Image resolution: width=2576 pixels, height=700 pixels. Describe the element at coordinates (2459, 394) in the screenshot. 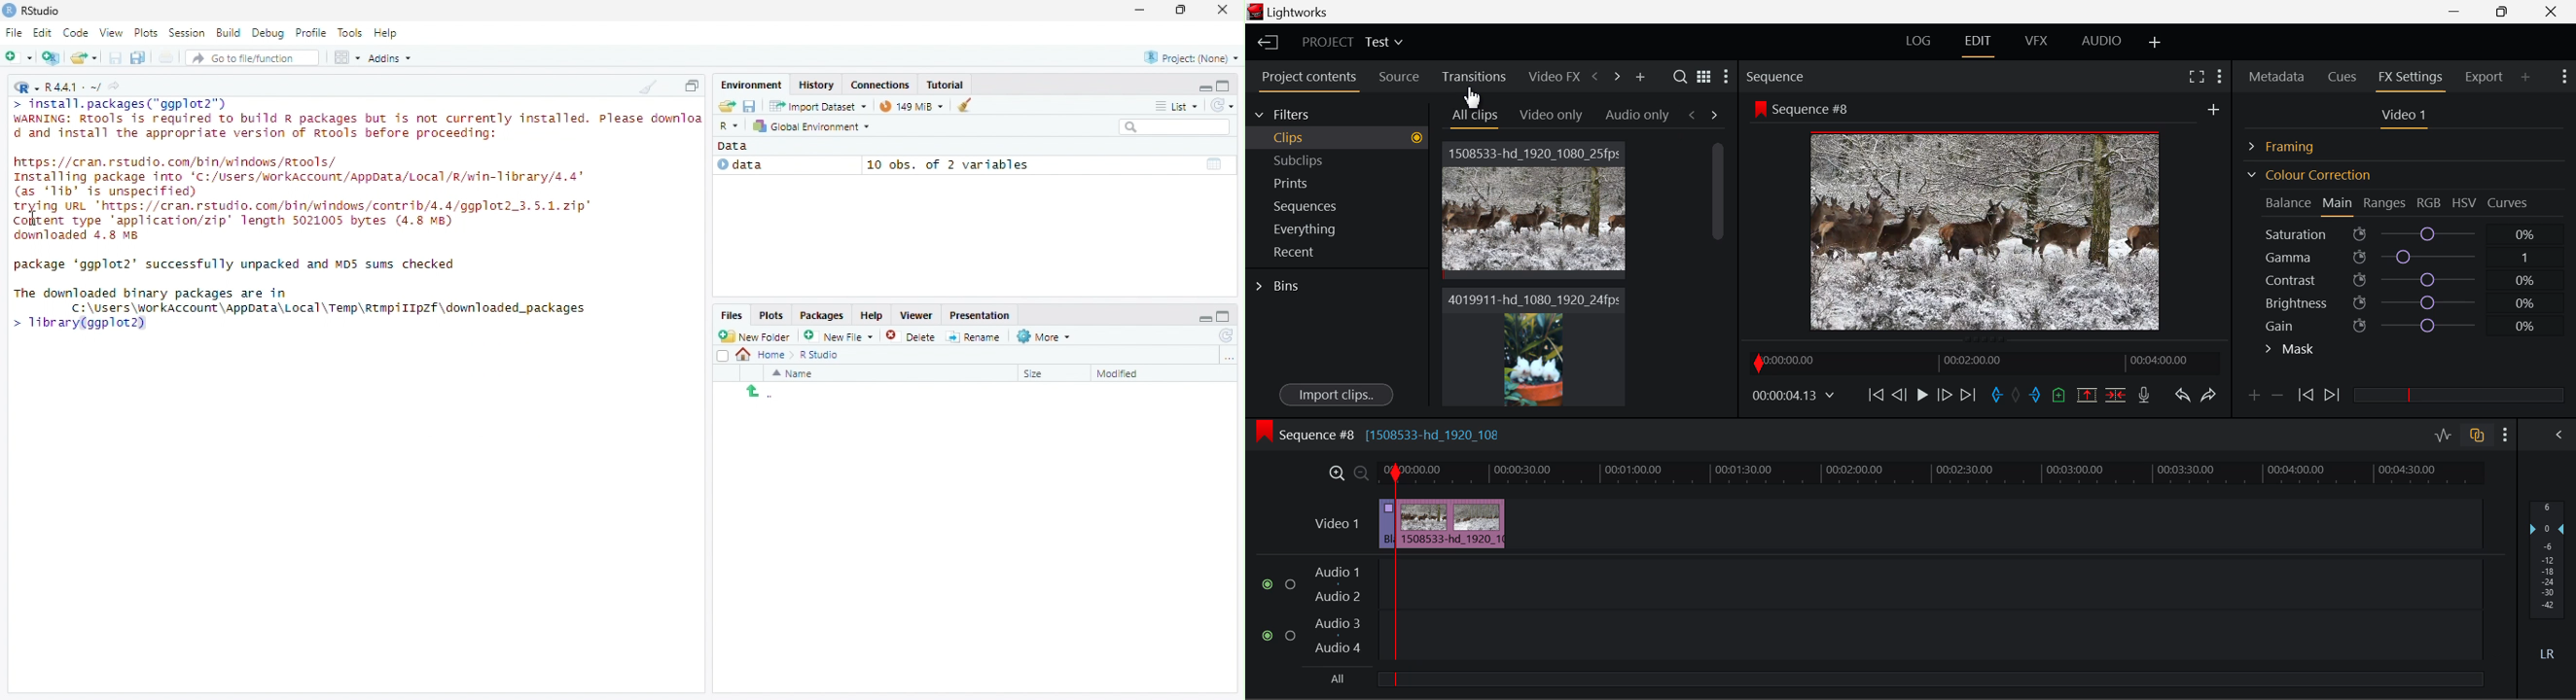

I see `slider` at that location.